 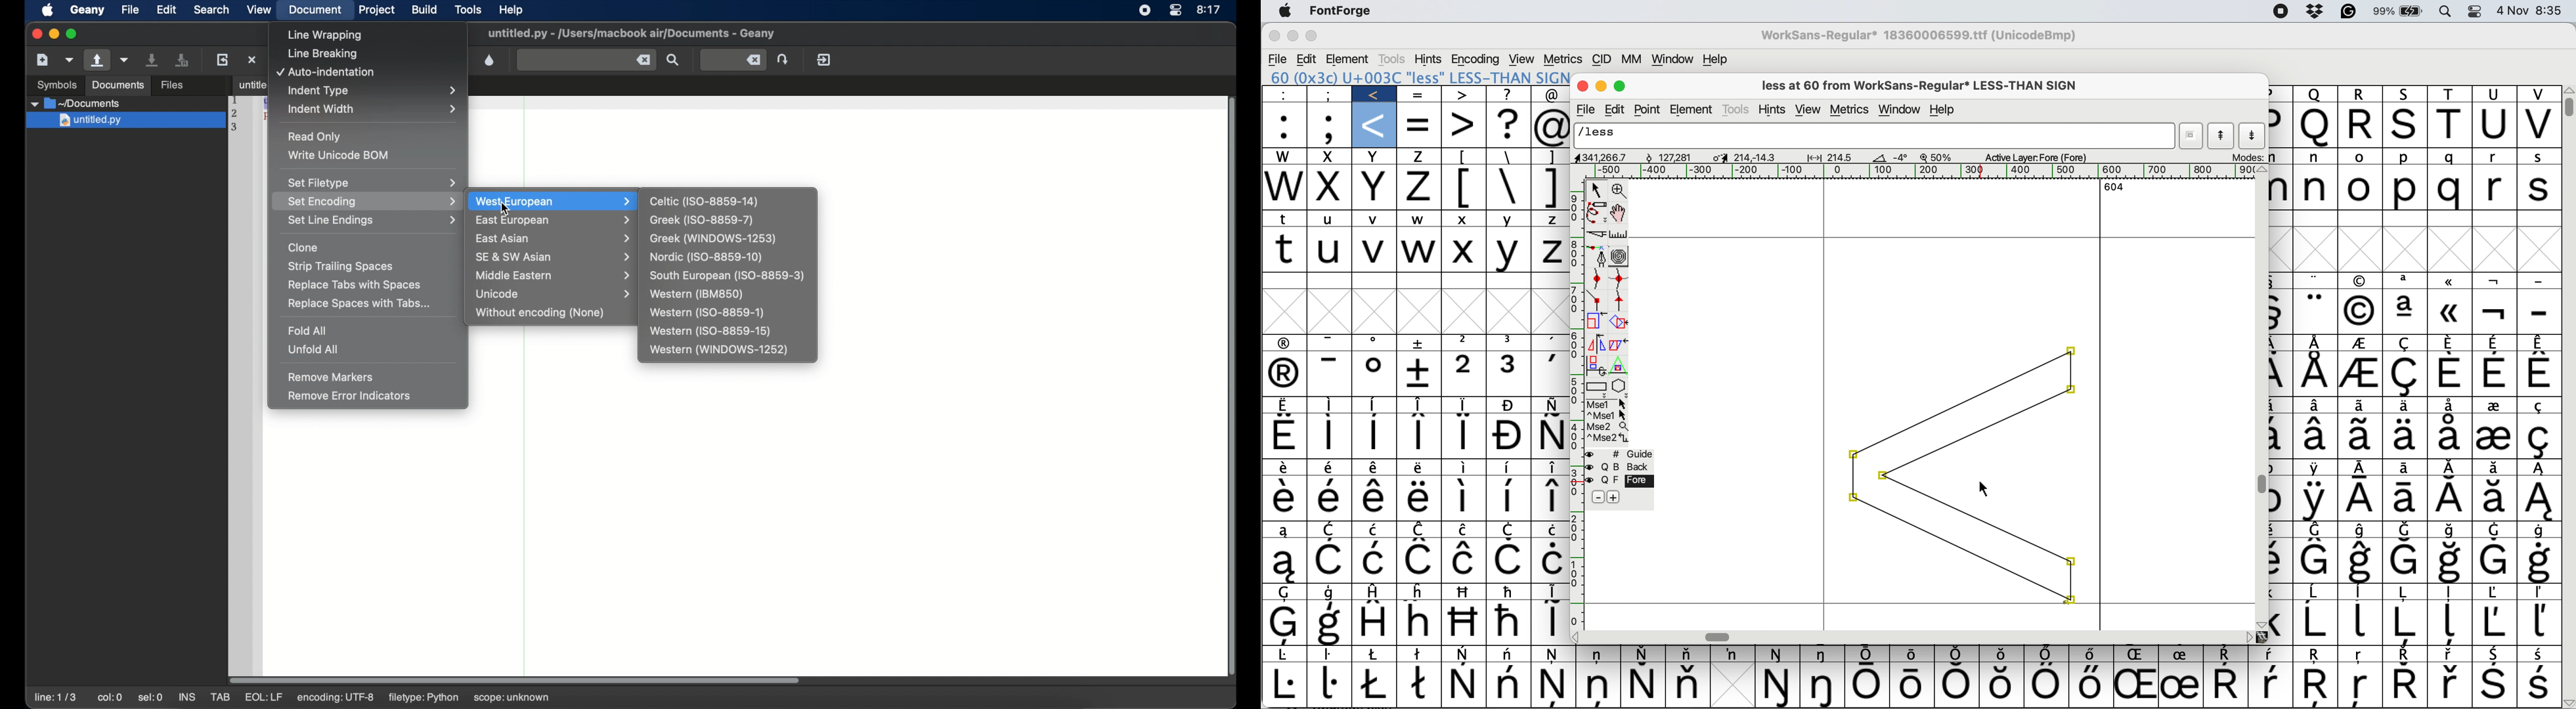 I want to click on o, so click(x=2360, y=157).